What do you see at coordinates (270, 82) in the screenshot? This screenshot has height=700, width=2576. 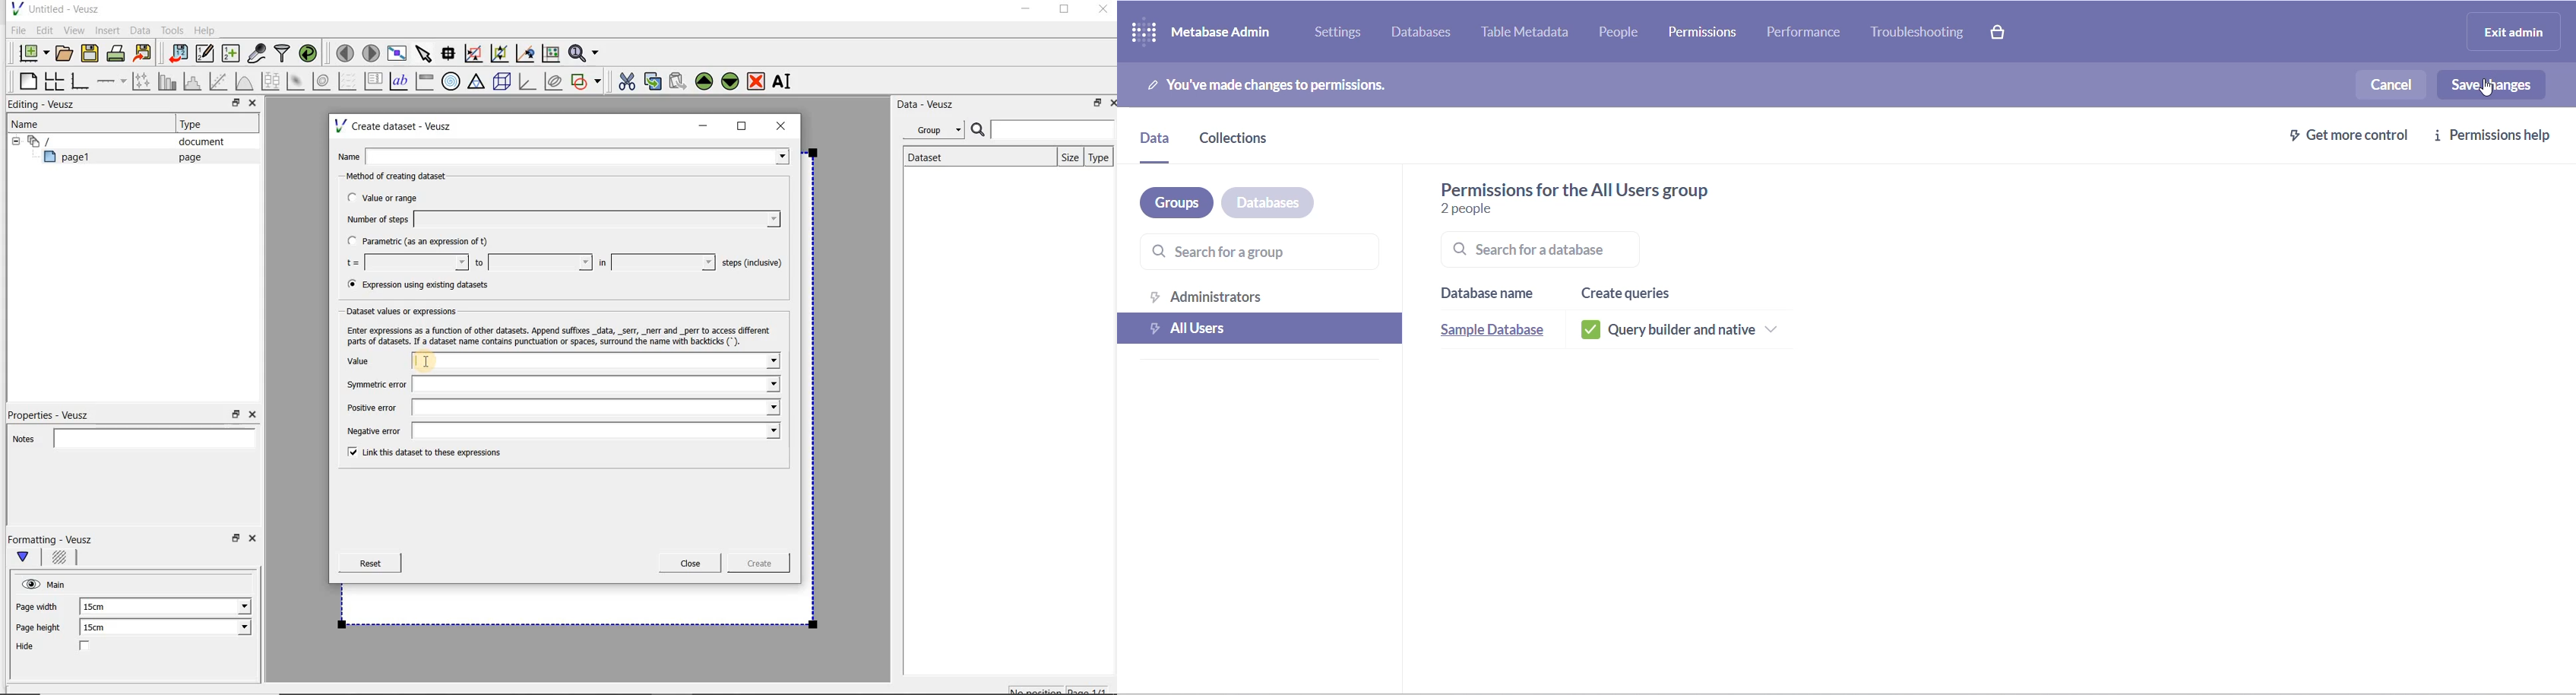 I see `plot box plots` at bounding box center [270, 82].